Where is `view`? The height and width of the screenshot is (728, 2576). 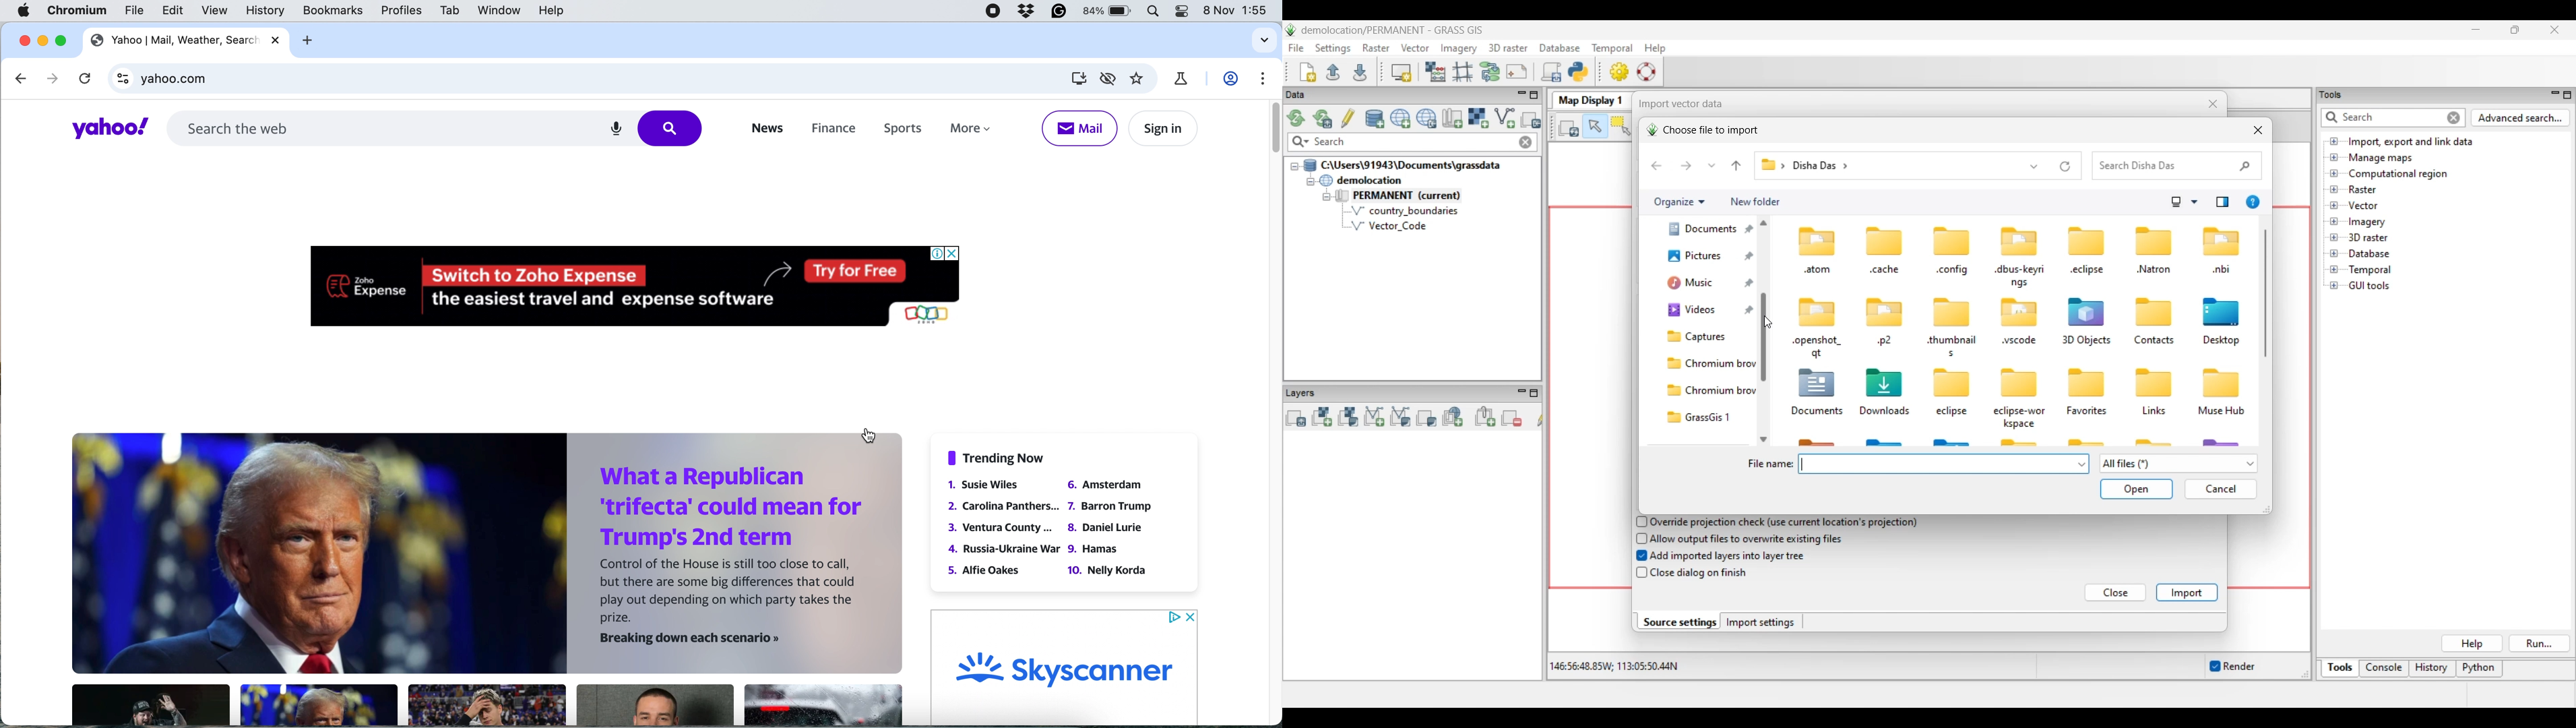 view is located at coordinates (216, 10).